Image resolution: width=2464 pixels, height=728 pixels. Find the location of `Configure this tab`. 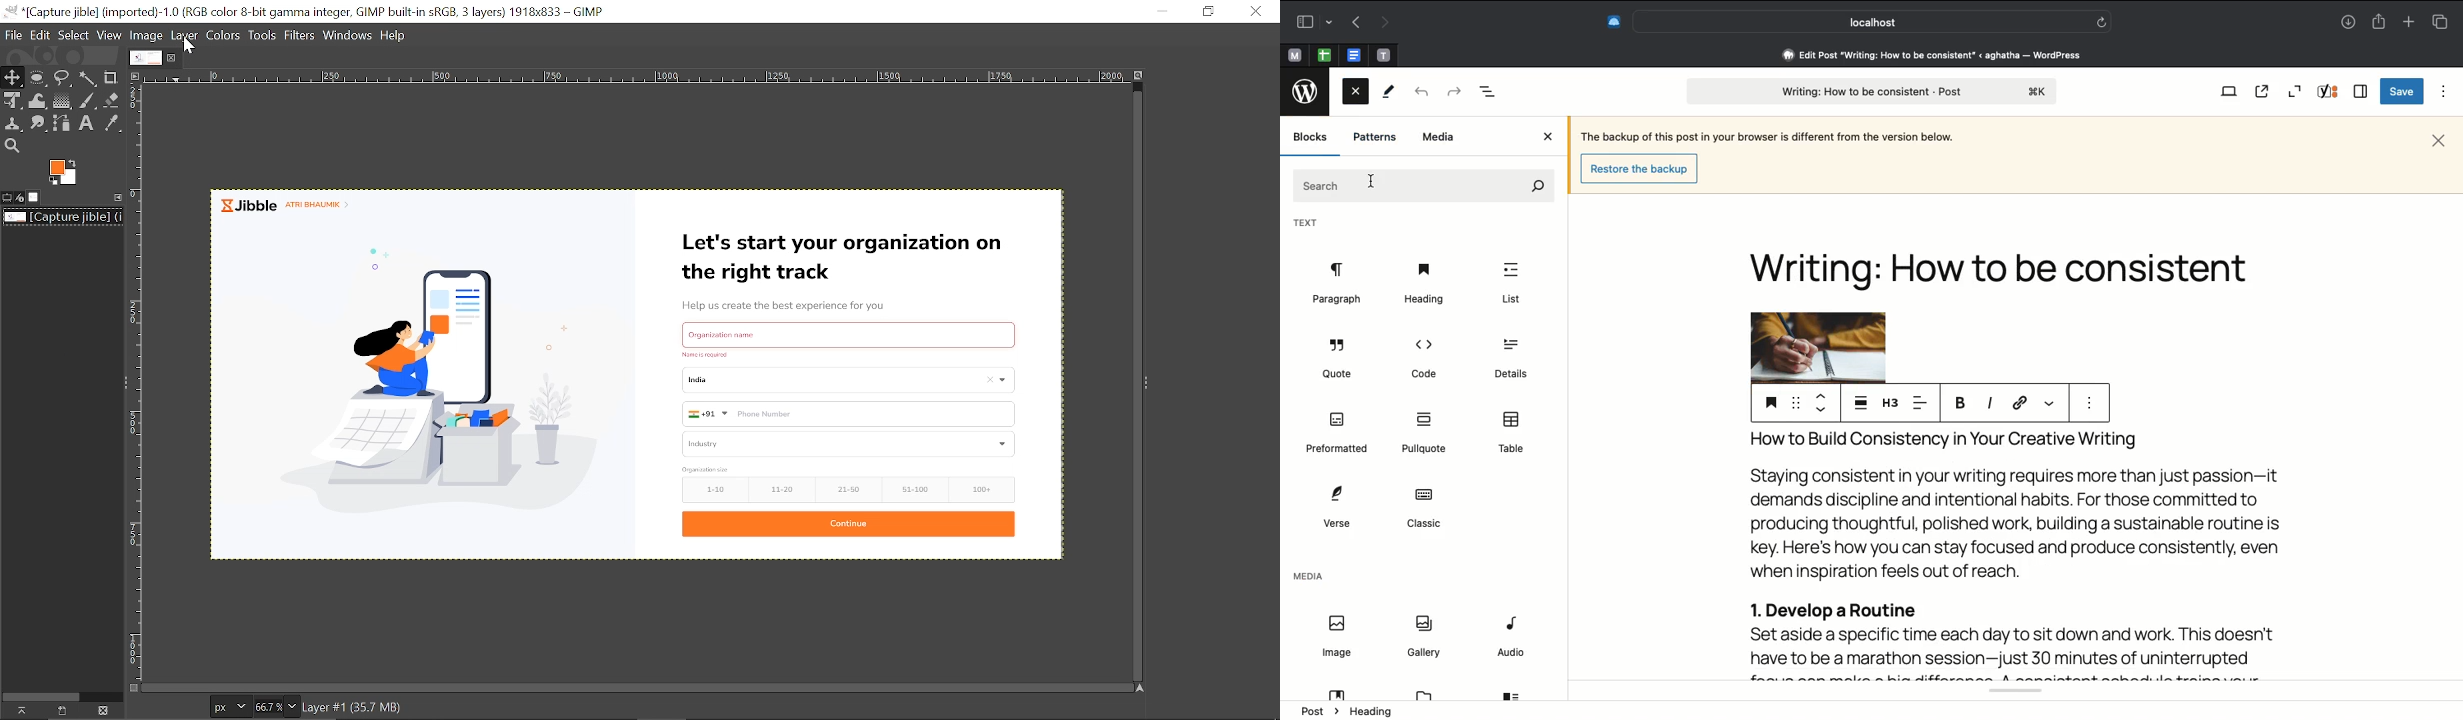

Configure this tab is located at coordinates (115, 197).